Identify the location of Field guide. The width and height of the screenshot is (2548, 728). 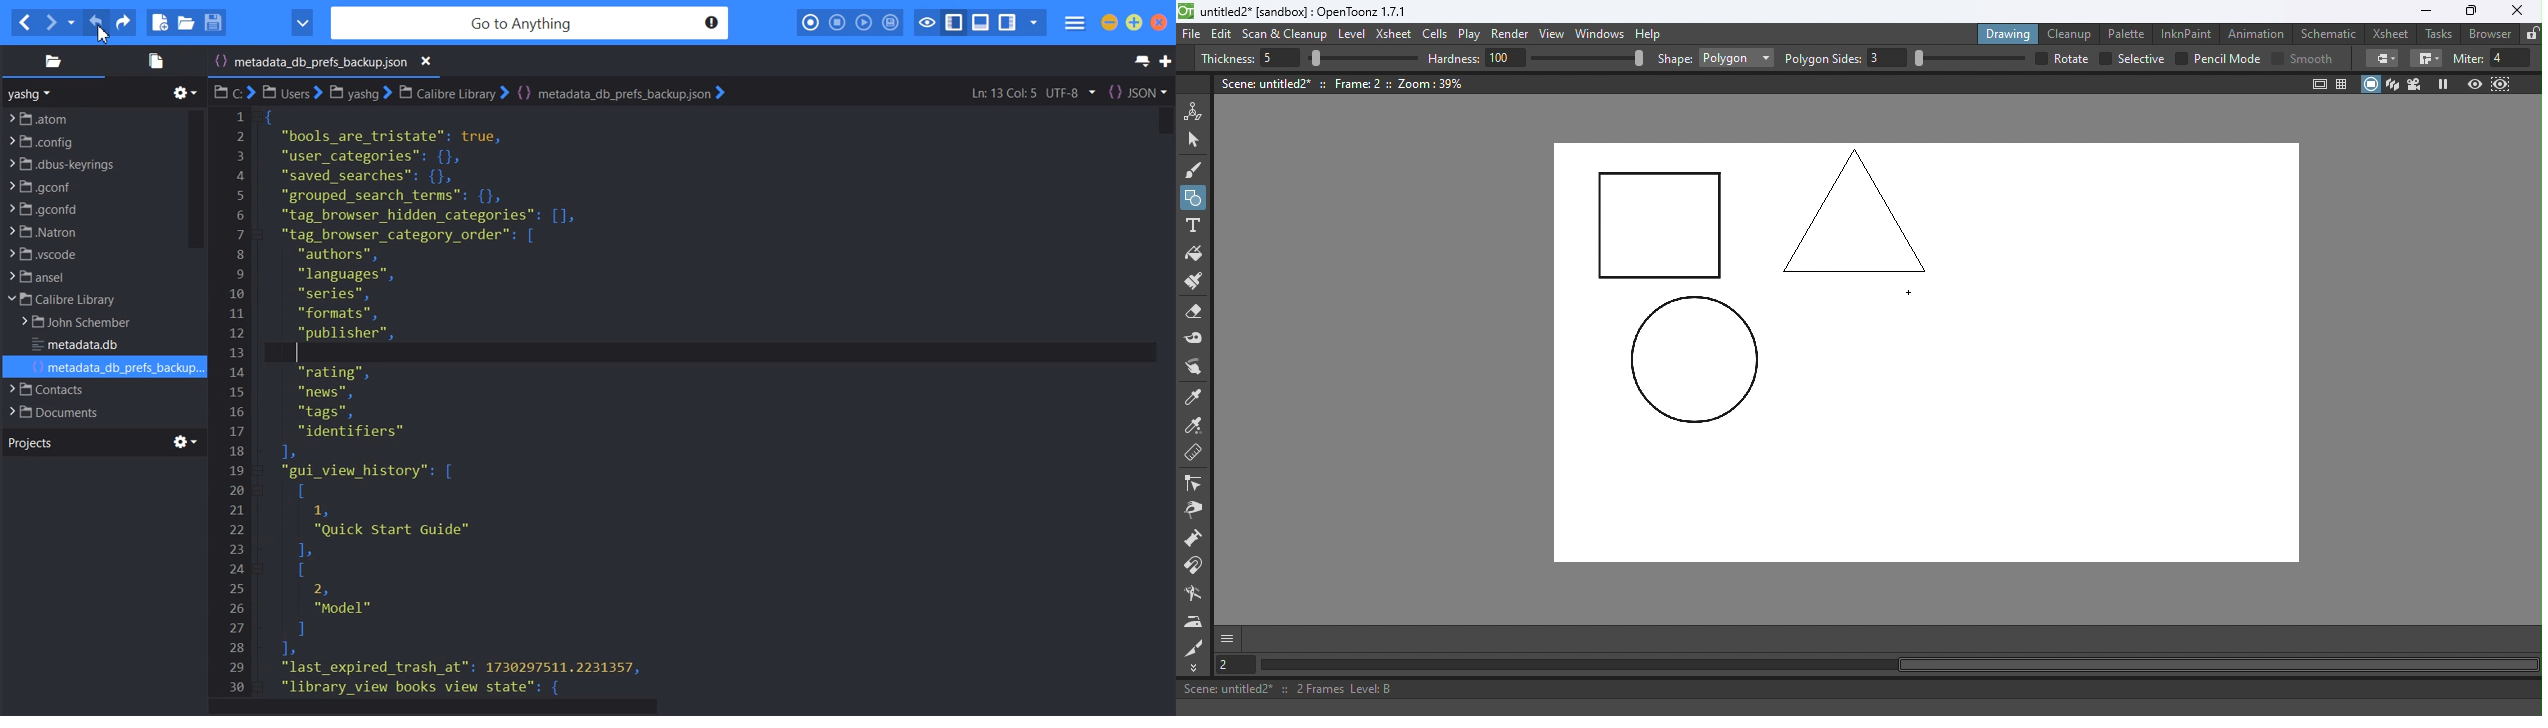
(2345, 83).